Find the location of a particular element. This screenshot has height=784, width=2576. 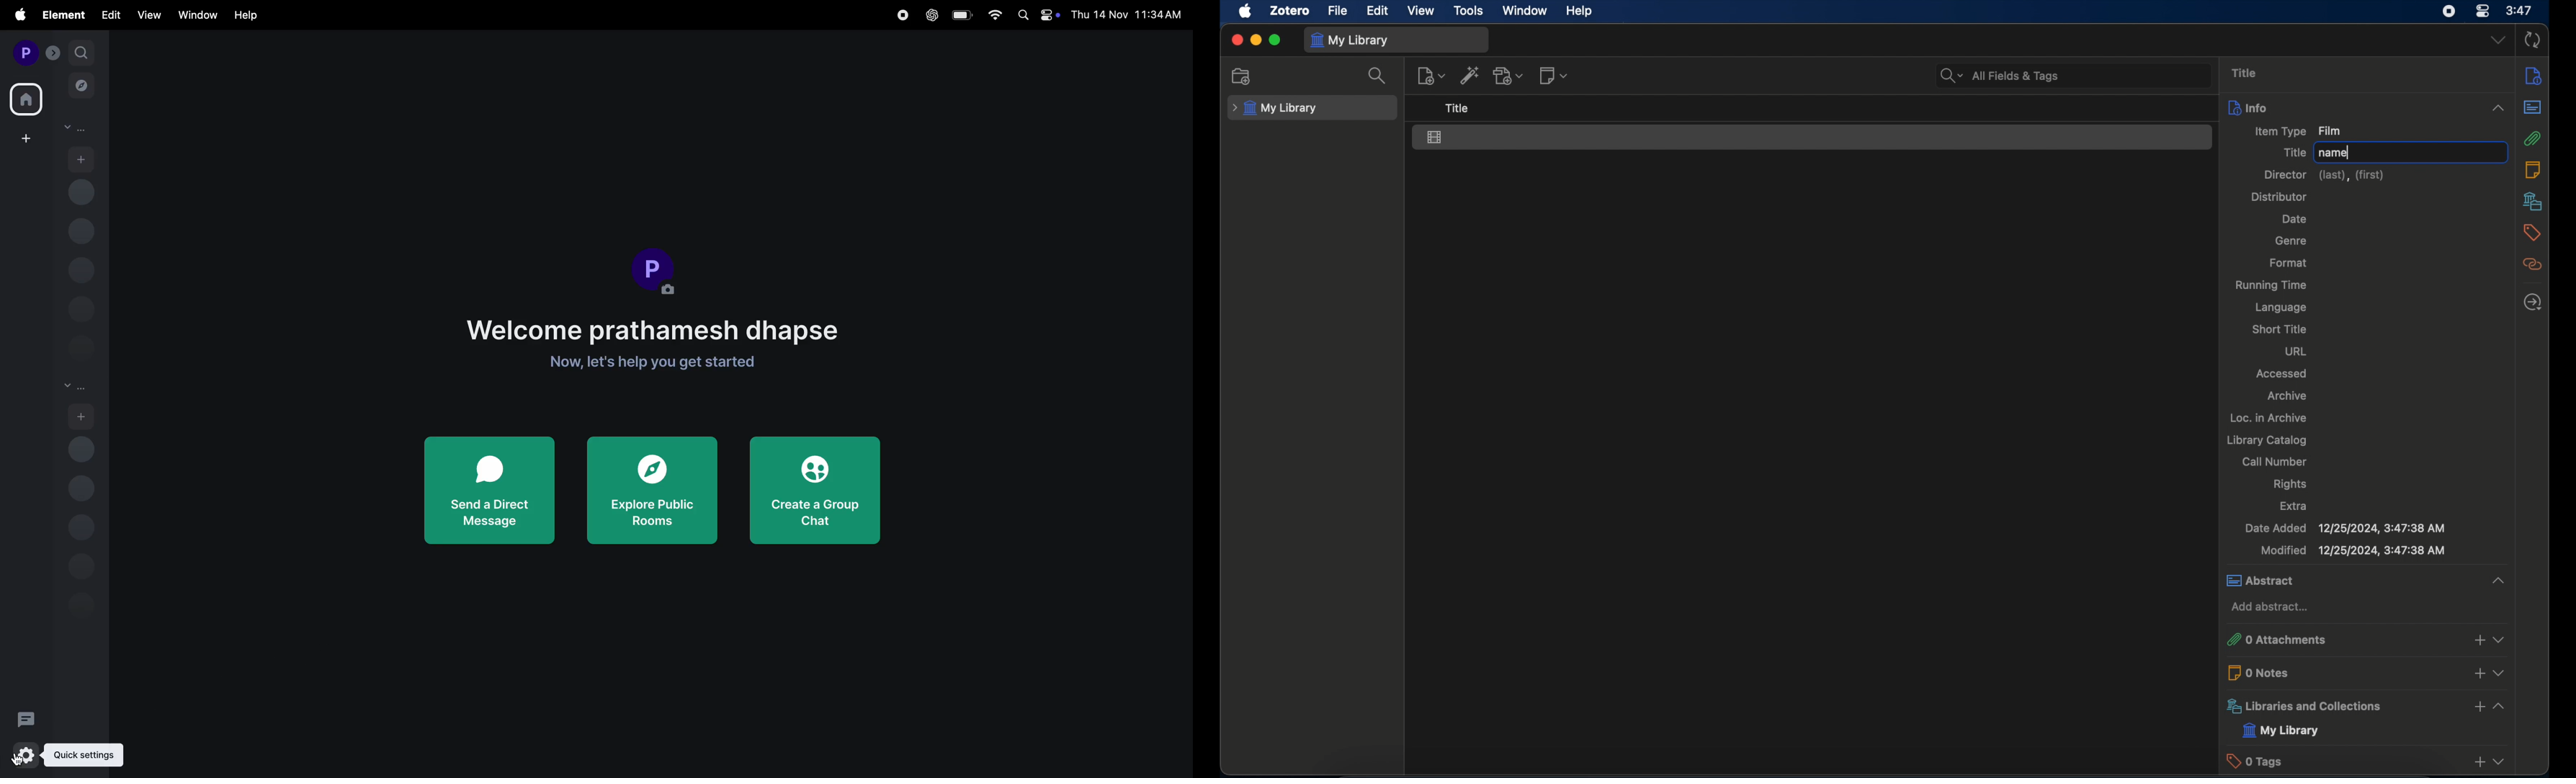

typing cursor is located at coordinates (2358, 154).